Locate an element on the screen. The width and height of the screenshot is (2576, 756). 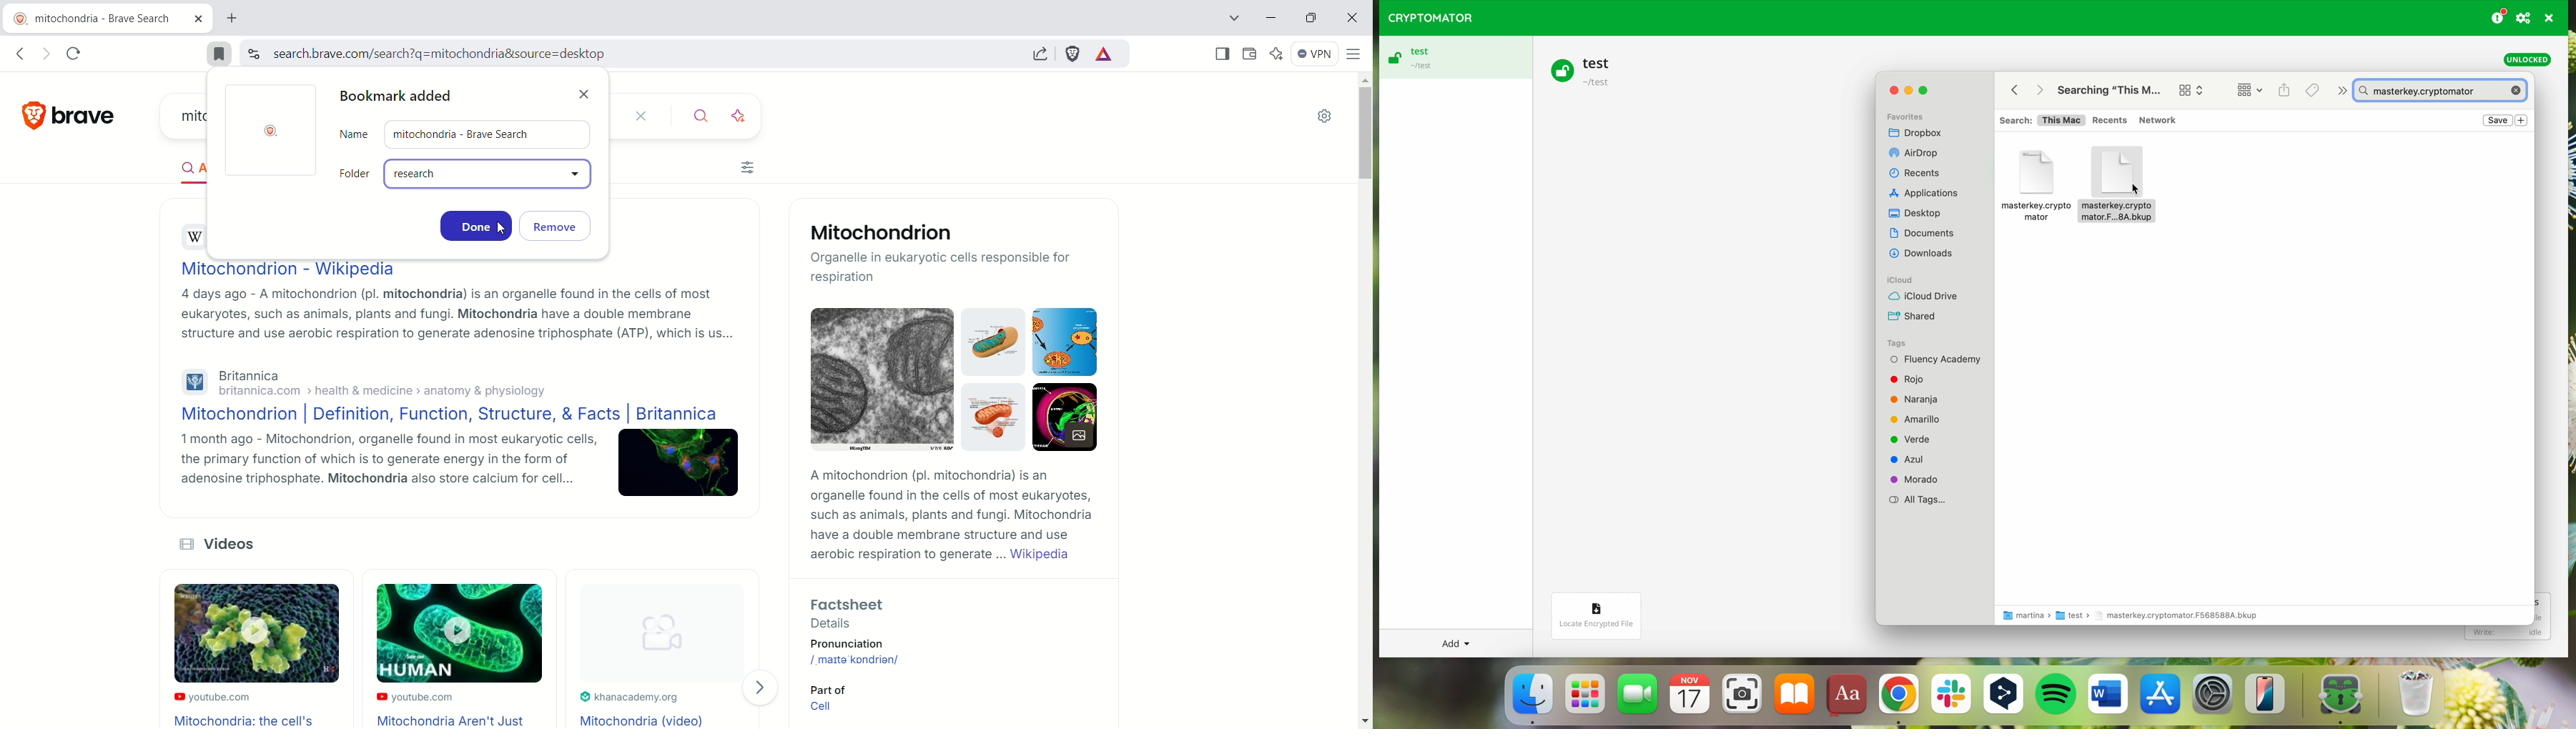
search is located at coordinates (694, 116).